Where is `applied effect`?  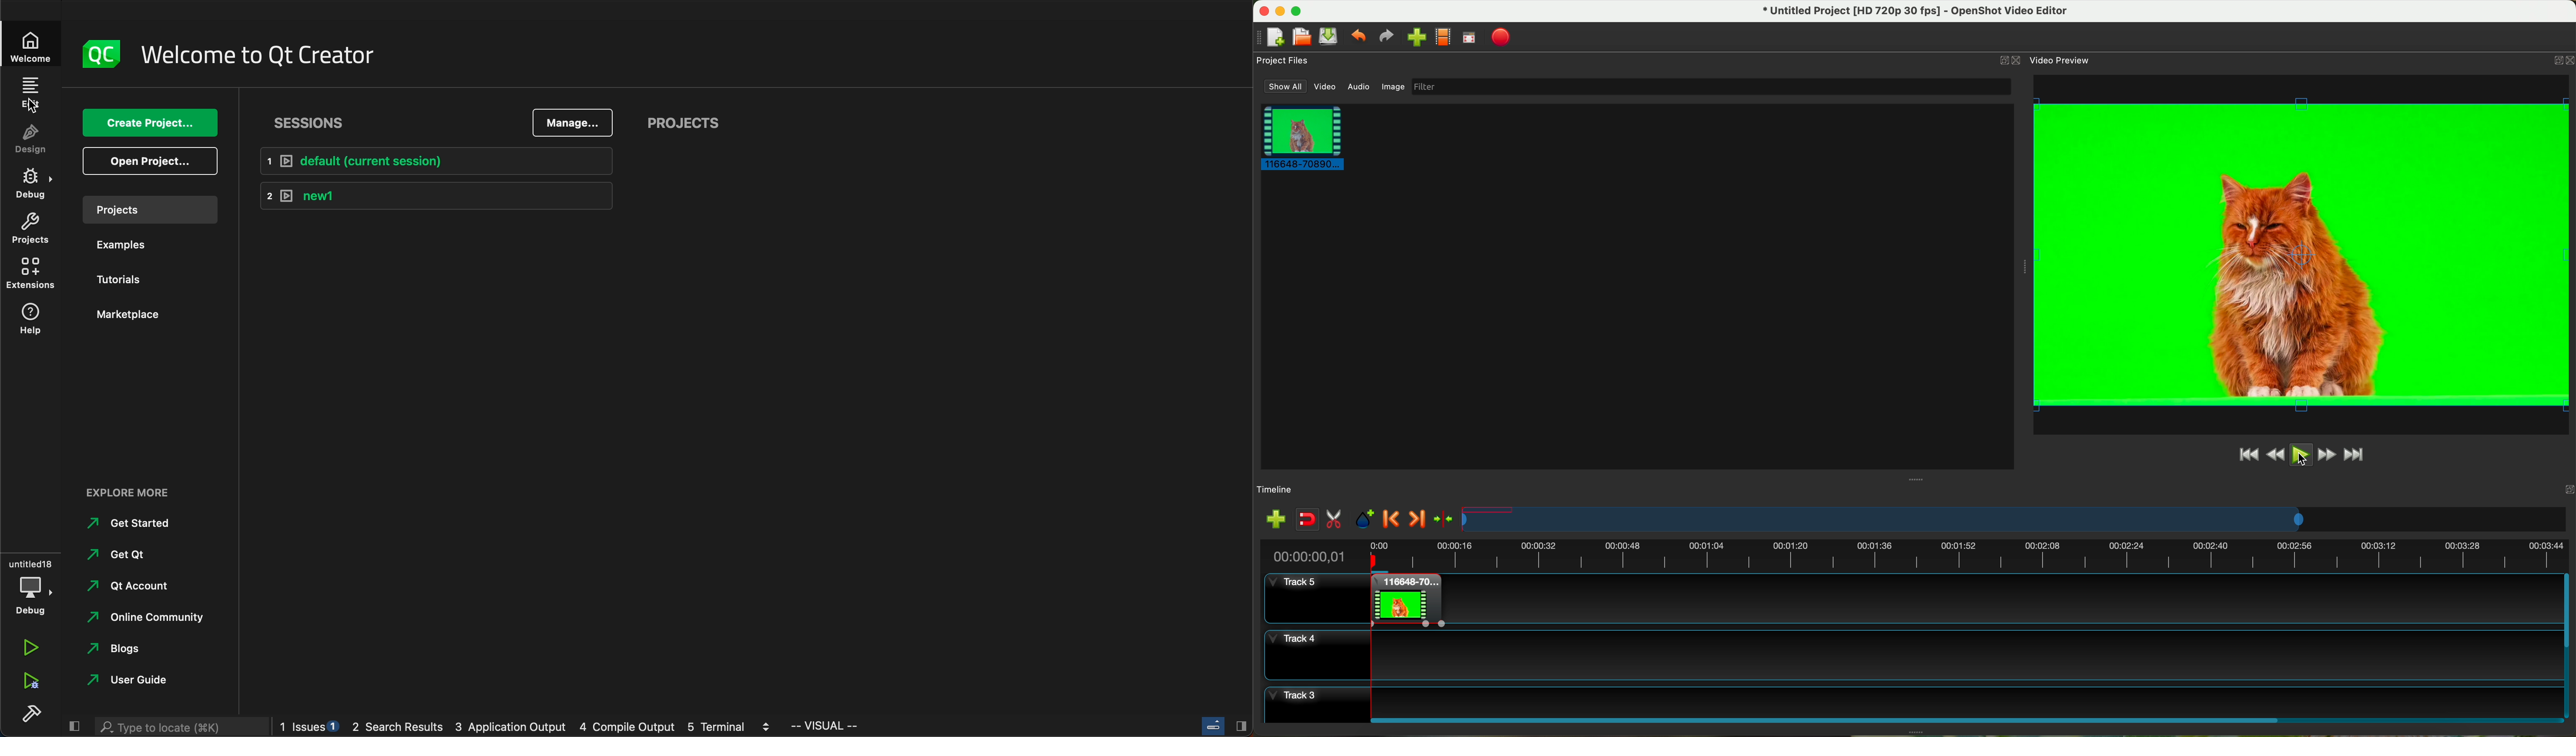
applied effect is located at coordinates (1406, 625).